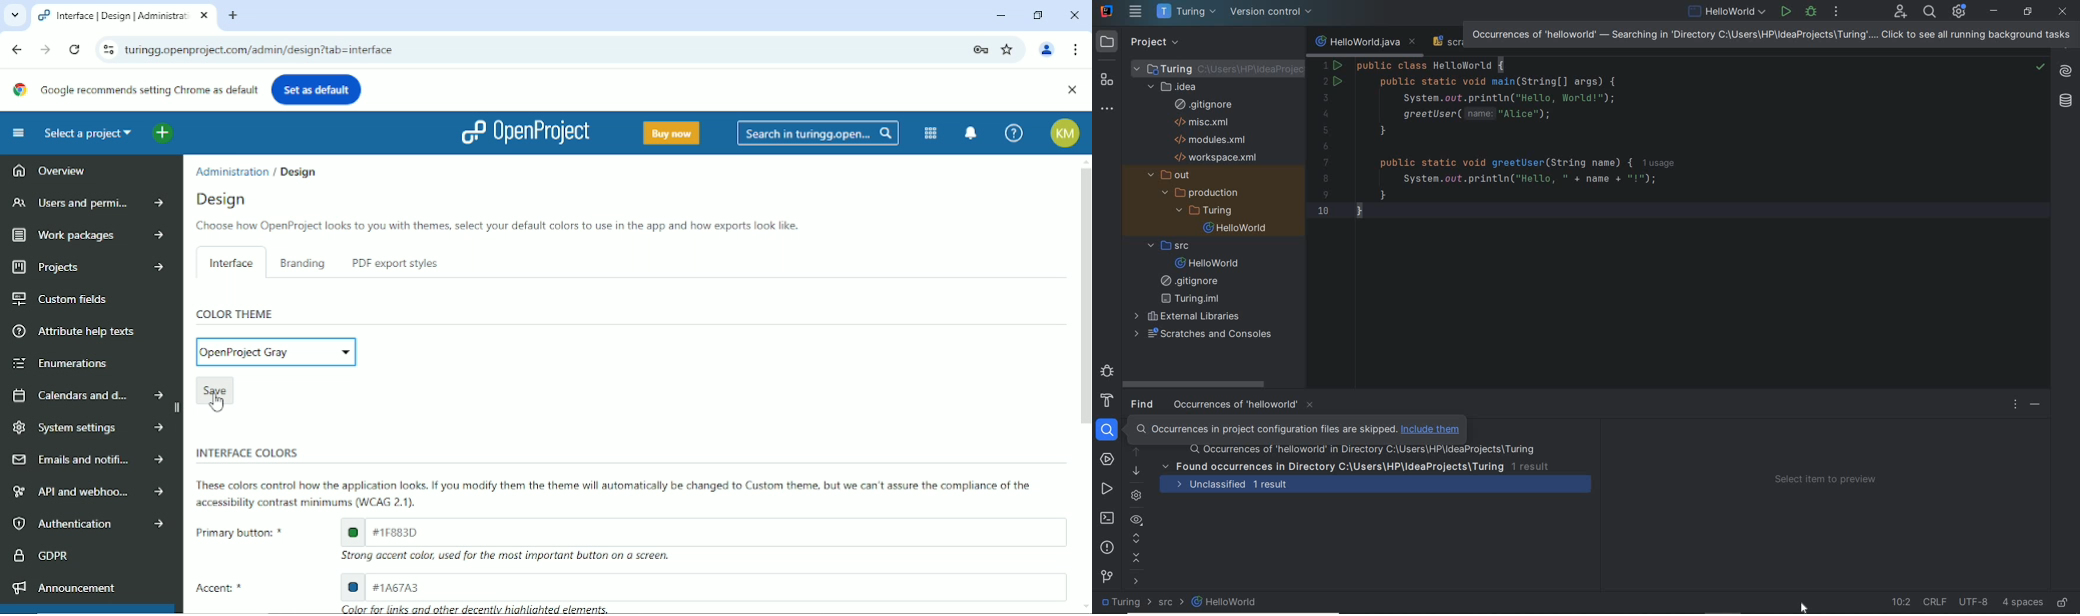  What do you see at coordinates (1929, 13) in the screenshot?
I see `search everywhere` at bounding box center [1929, 13].